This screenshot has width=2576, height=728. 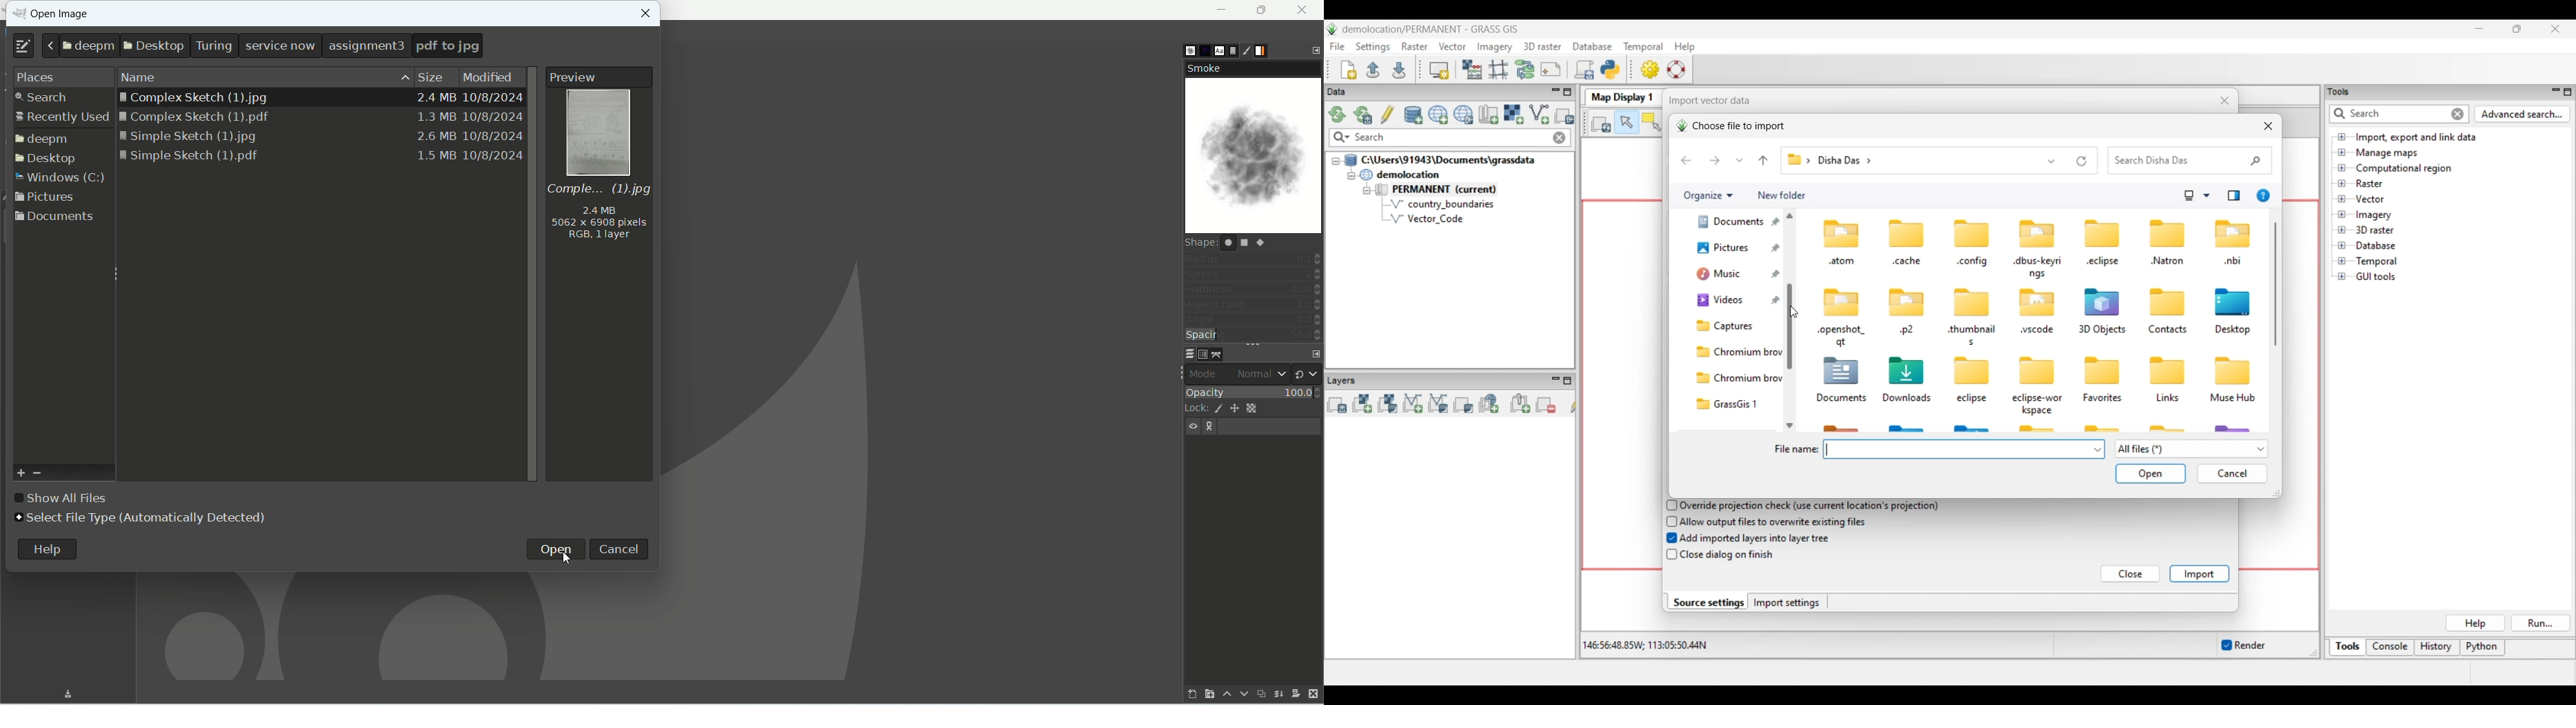 What do you see at coordinates (598, 217) in the screenshot?
I see `mage information` at bounding box center [598, 217].